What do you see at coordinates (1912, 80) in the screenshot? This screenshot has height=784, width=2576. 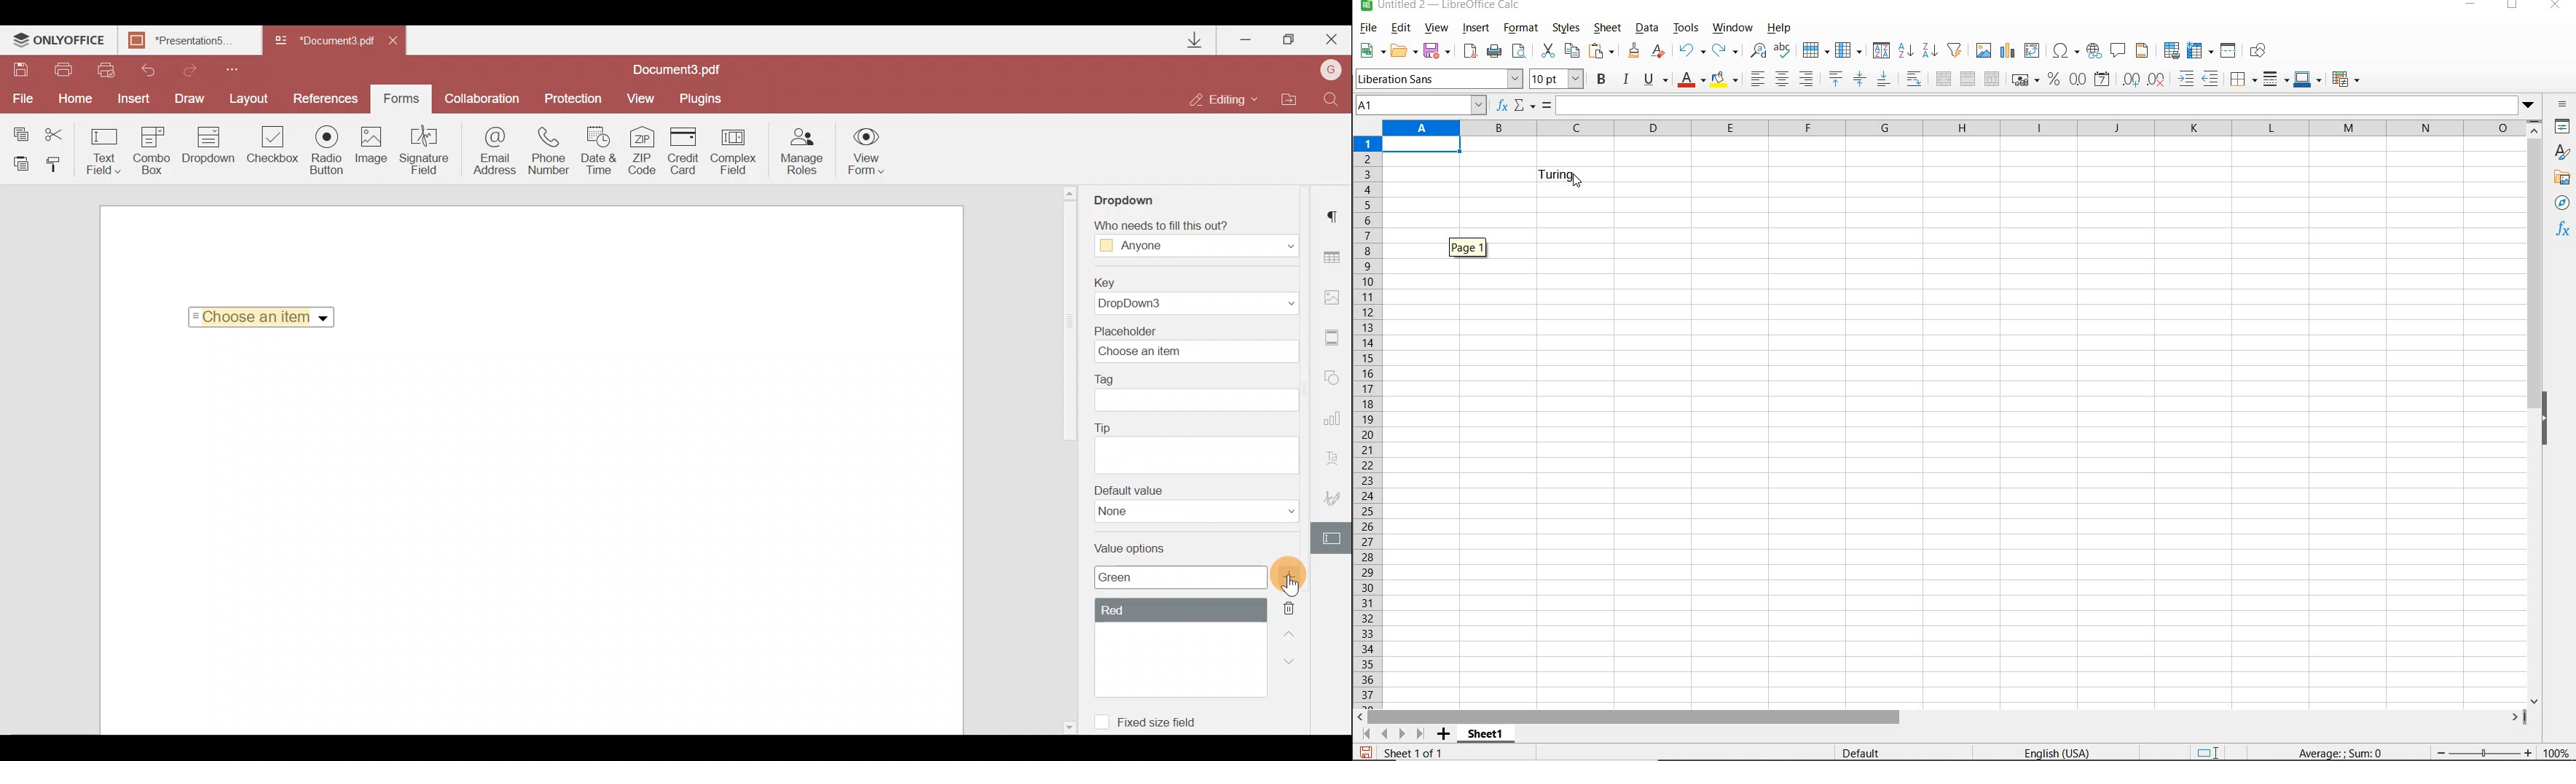 I see `WRAP TEXT` at bounding box center [1912, 80].